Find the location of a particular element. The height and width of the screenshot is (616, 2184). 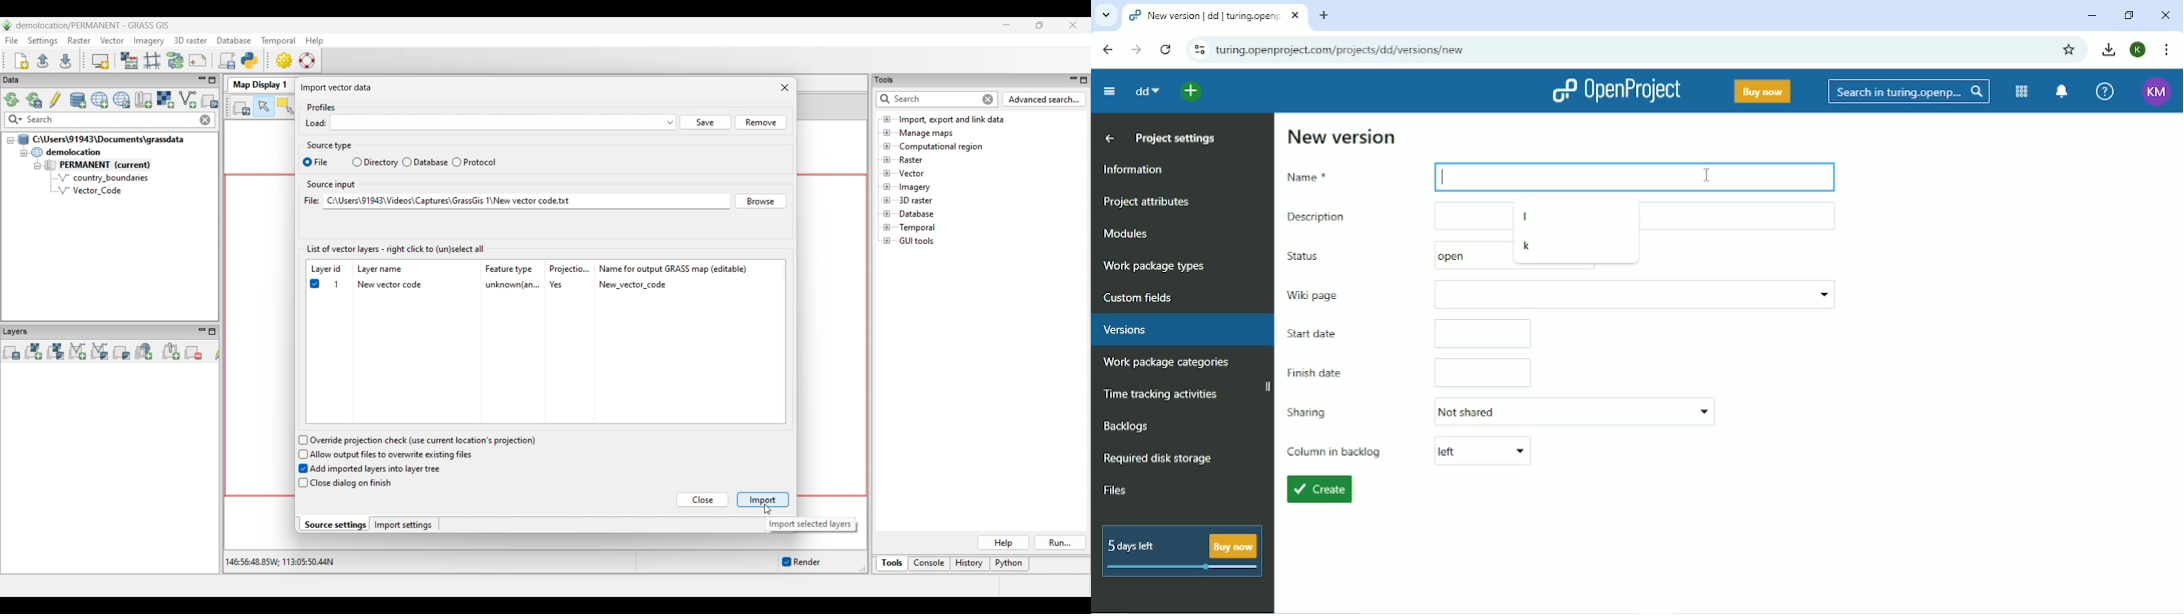

Account is located at coordinates (2157, 92).